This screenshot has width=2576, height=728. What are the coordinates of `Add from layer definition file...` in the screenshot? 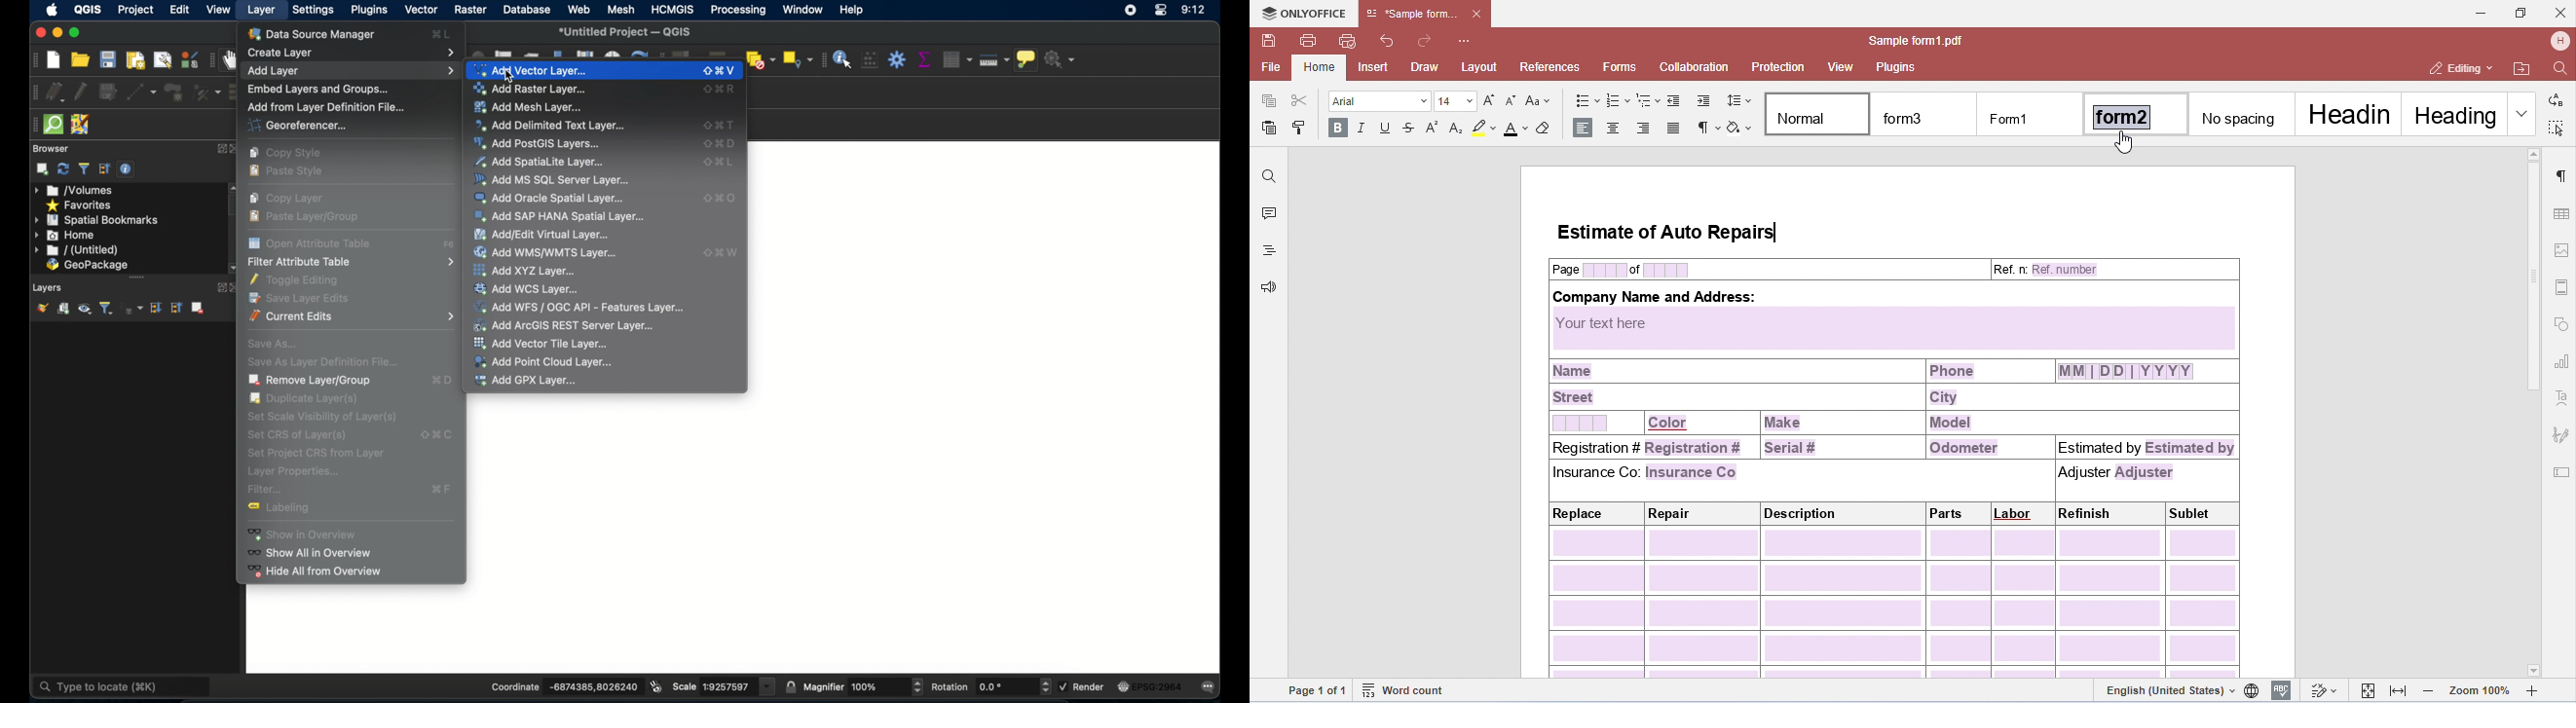 It's located at (329, 106).